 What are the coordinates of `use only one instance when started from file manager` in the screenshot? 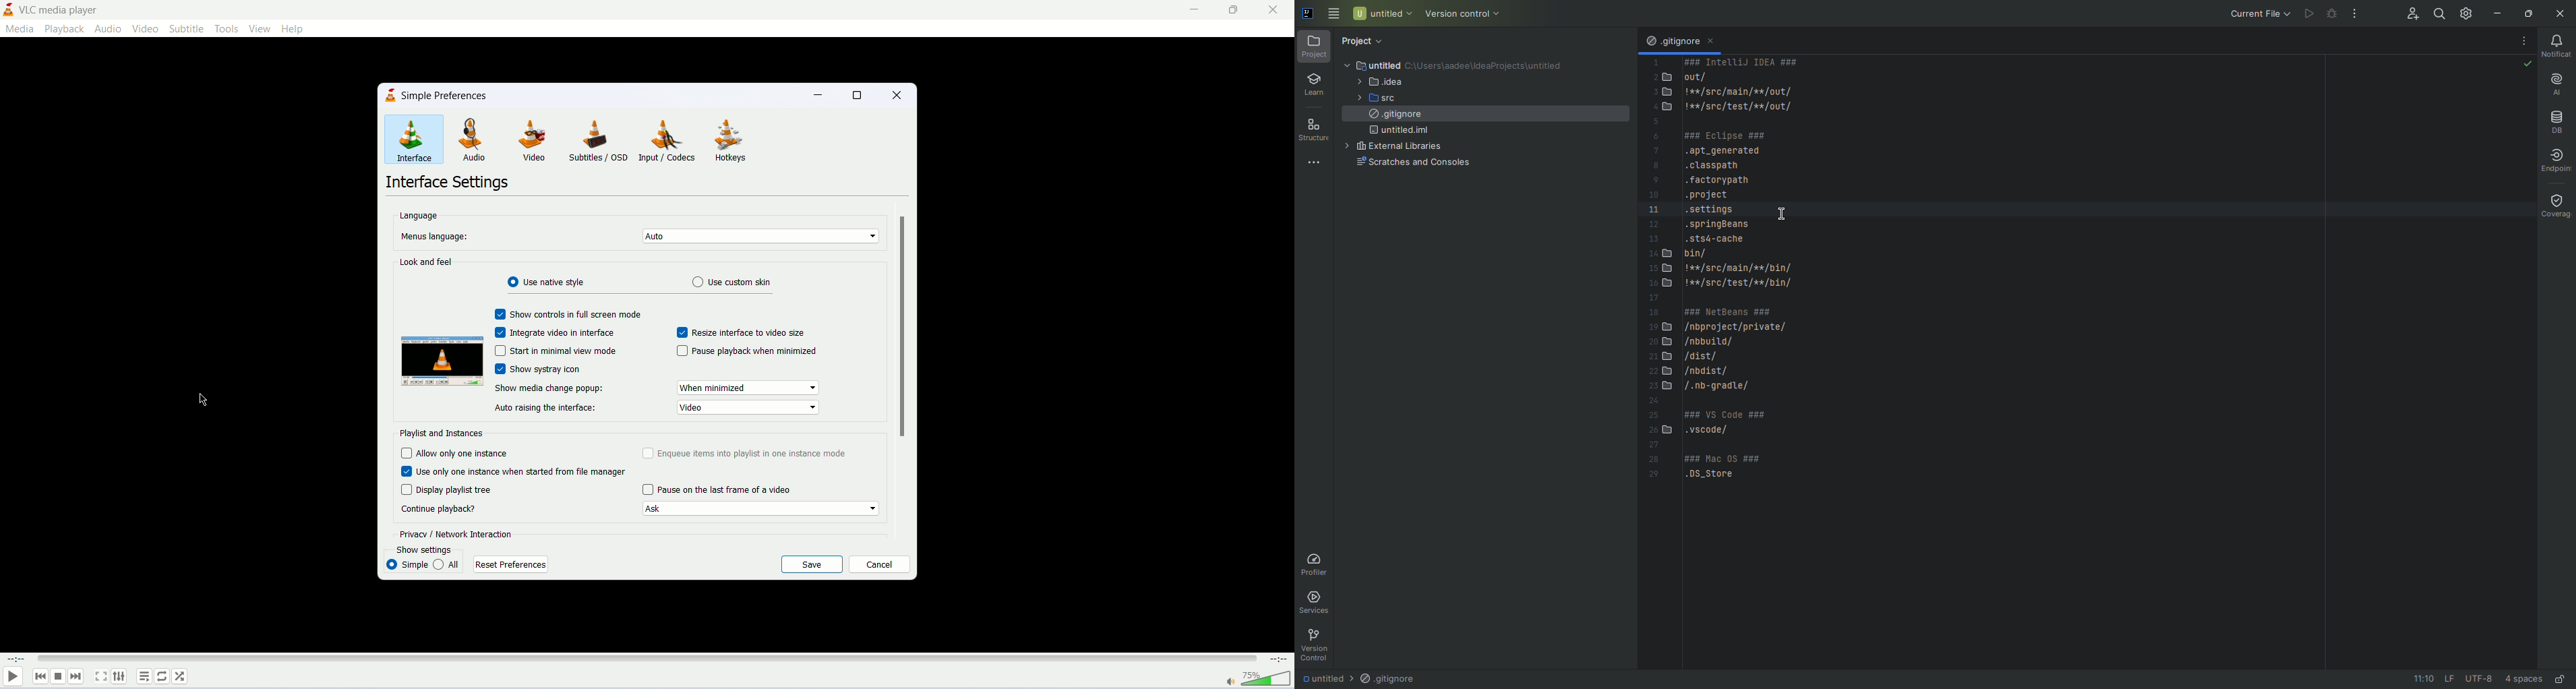 It's located at (512, 471).